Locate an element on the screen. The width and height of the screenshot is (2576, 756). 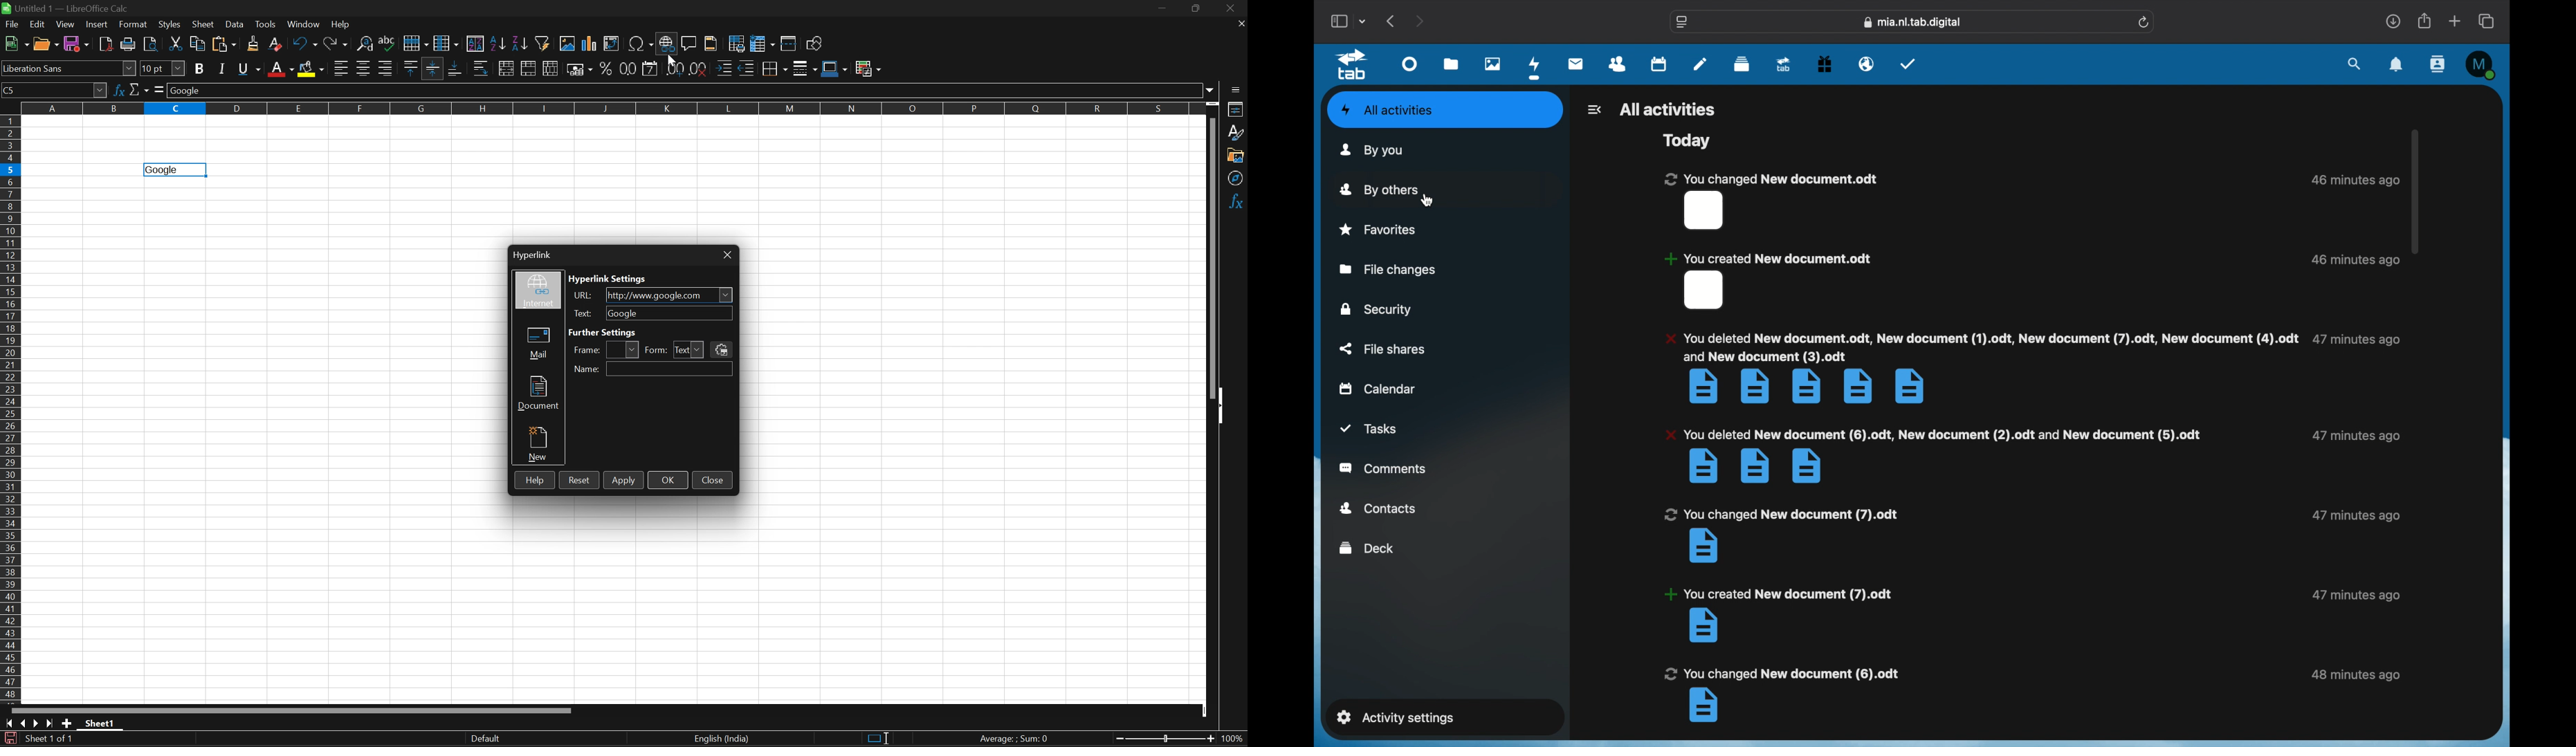
Save is located at coordinates (77, 43).